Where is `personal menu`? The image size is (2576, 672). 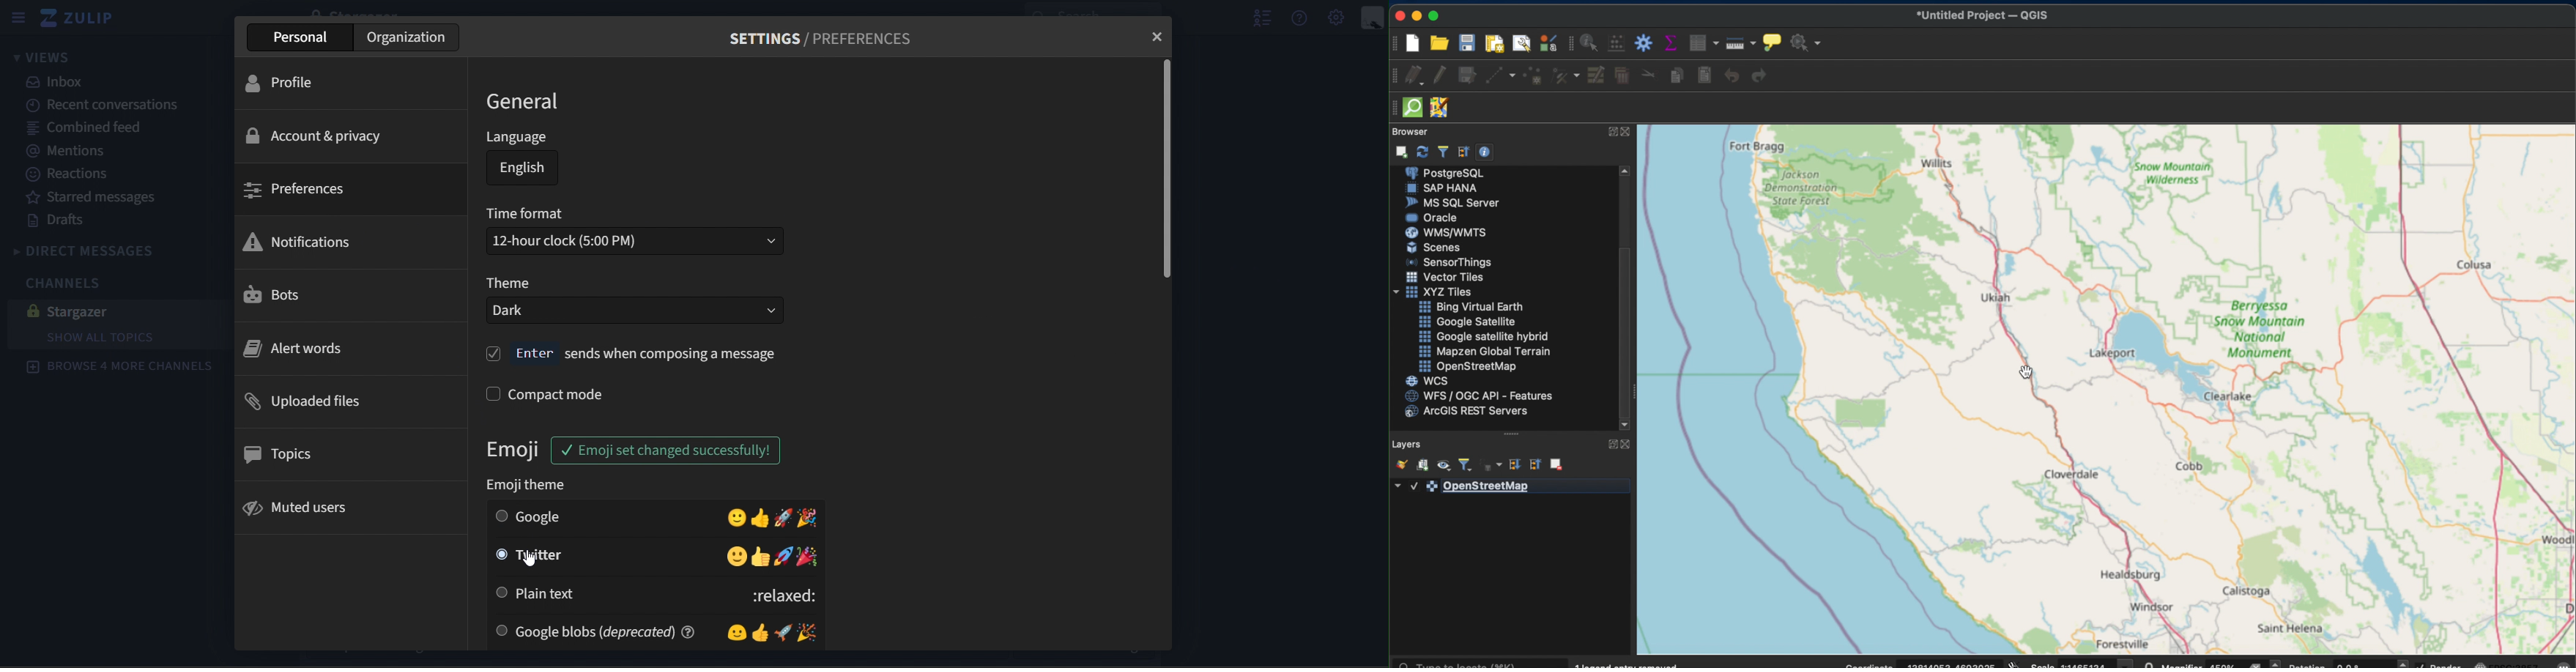 personal menu is located at coordinates (1371, 17).